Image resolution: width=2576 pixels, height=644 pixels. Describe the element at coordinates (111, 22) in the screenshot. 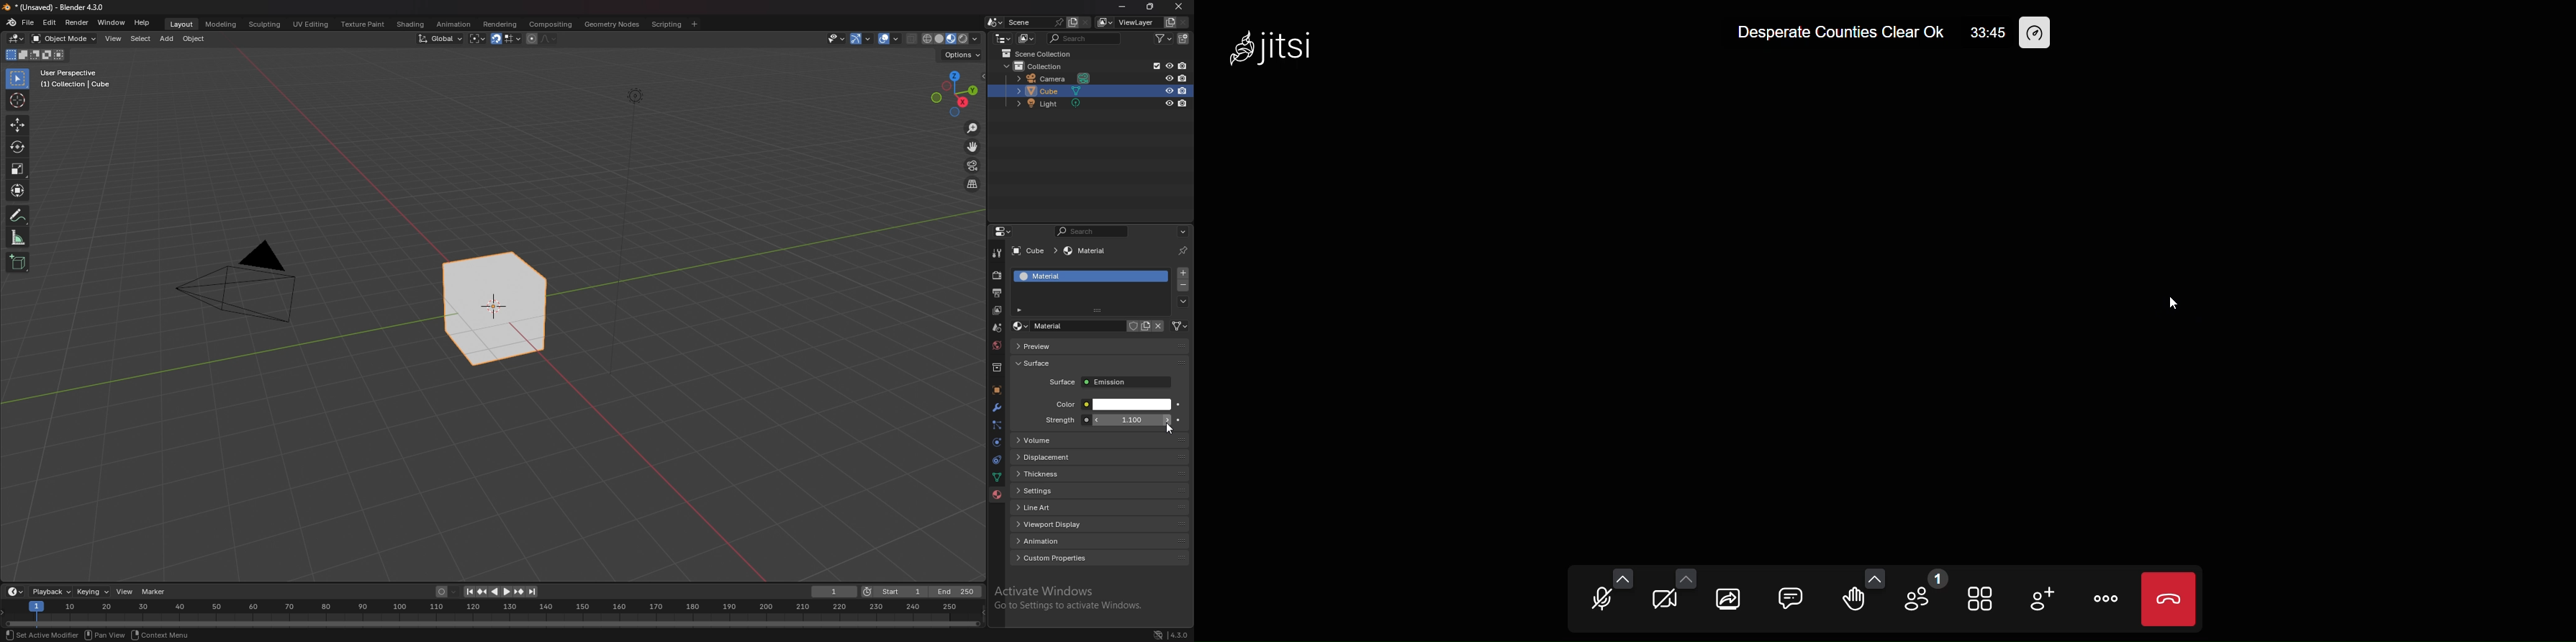

I see `window` at that location.